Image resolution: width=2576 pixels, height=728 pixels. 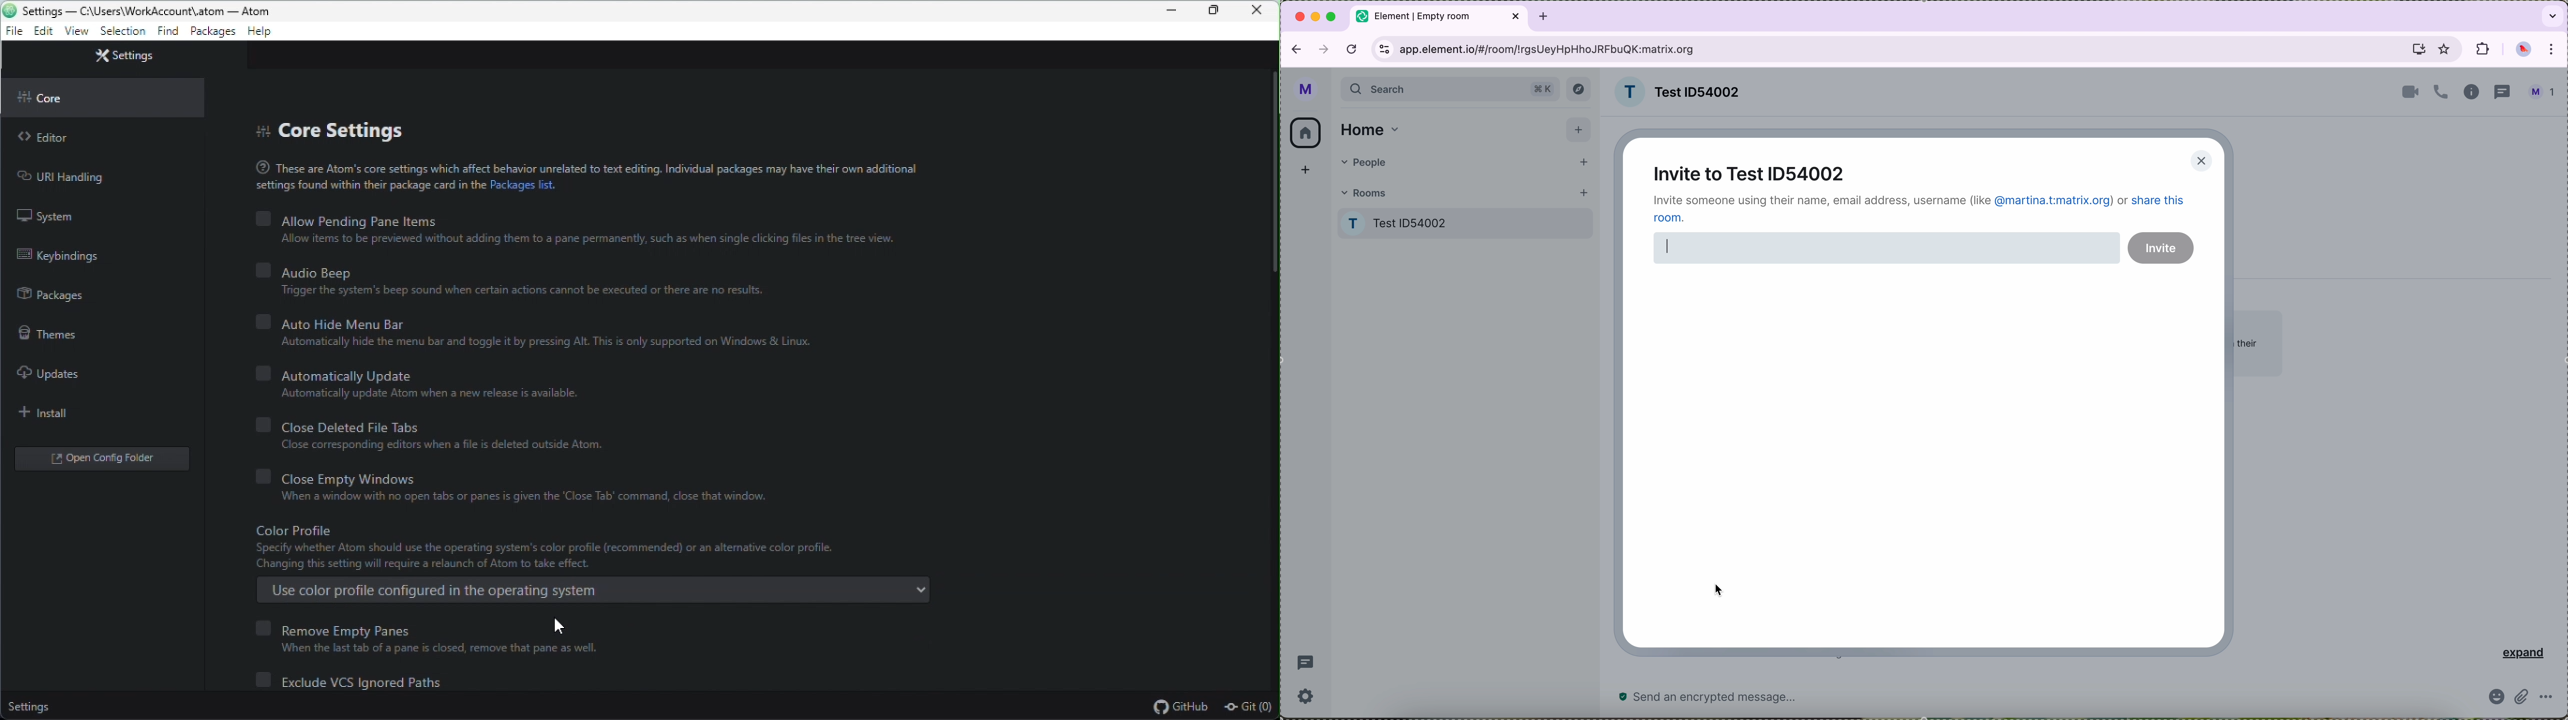 I want to click on profile picture, so click(x=2527, y=50).